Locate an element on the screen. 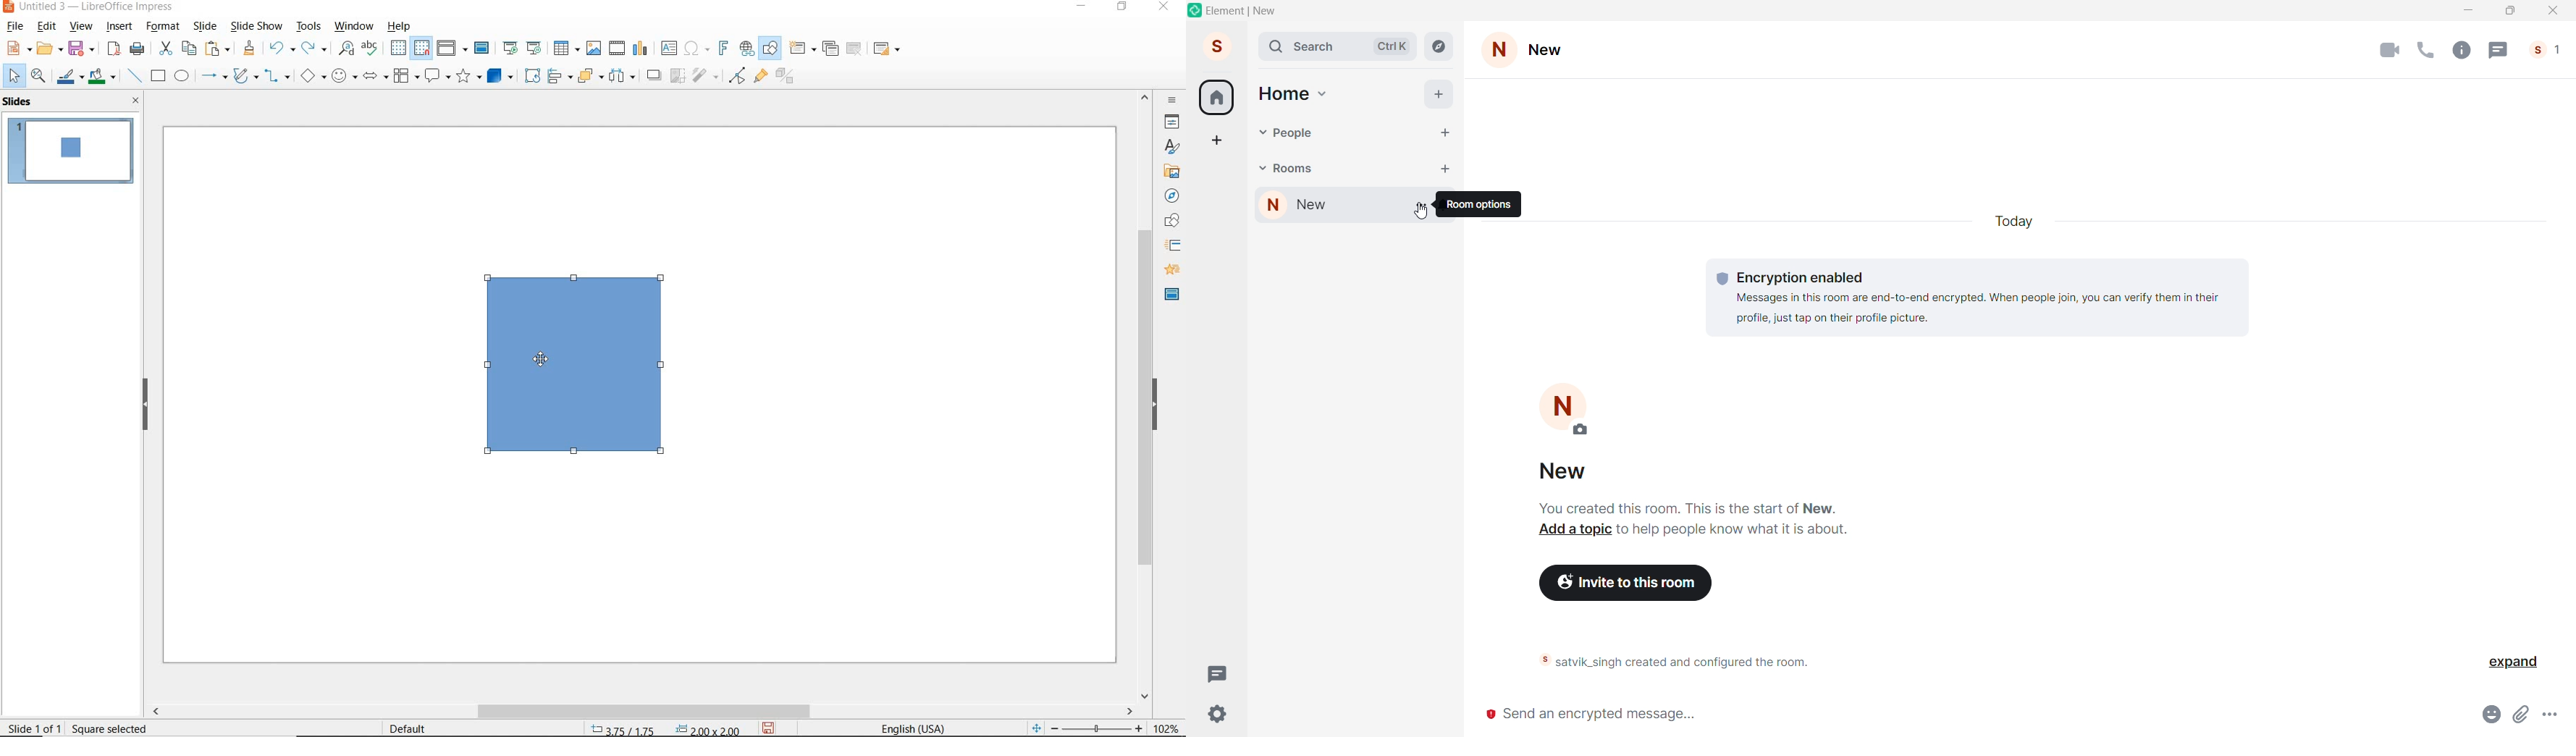  insert image is located at coordinates (594, 49).